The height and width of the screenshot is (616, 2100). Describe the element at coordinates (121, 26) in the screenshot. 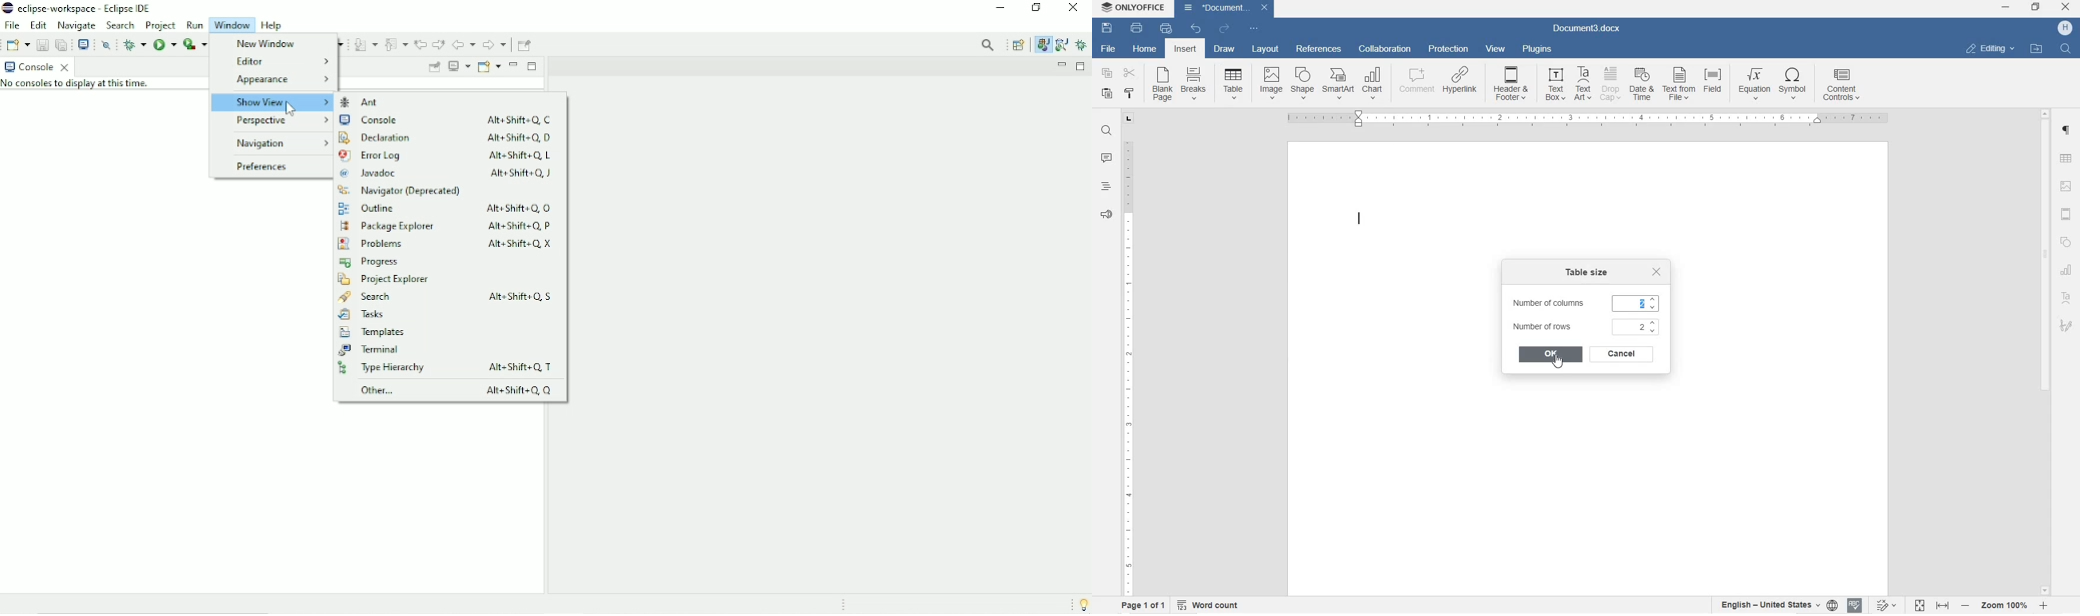

I see `Search` at that location.